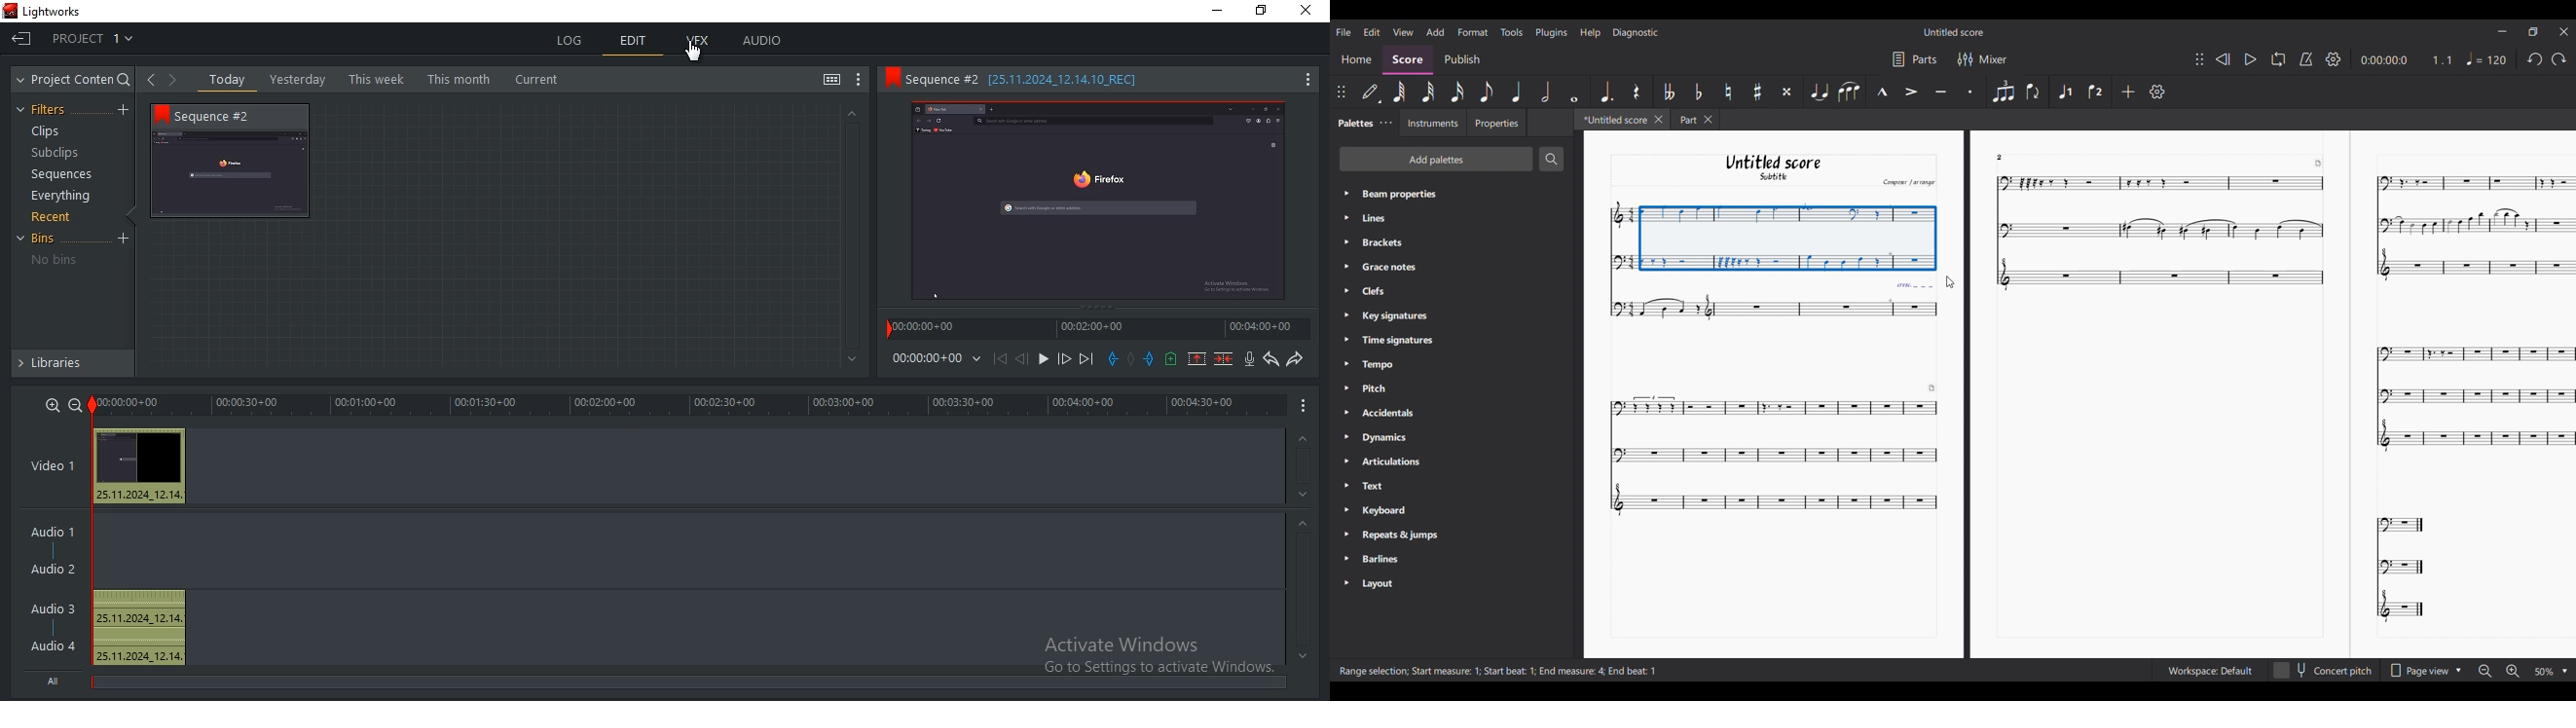 This screenshot has width=2576, height=728. I want to click on , so click(2162, 273).